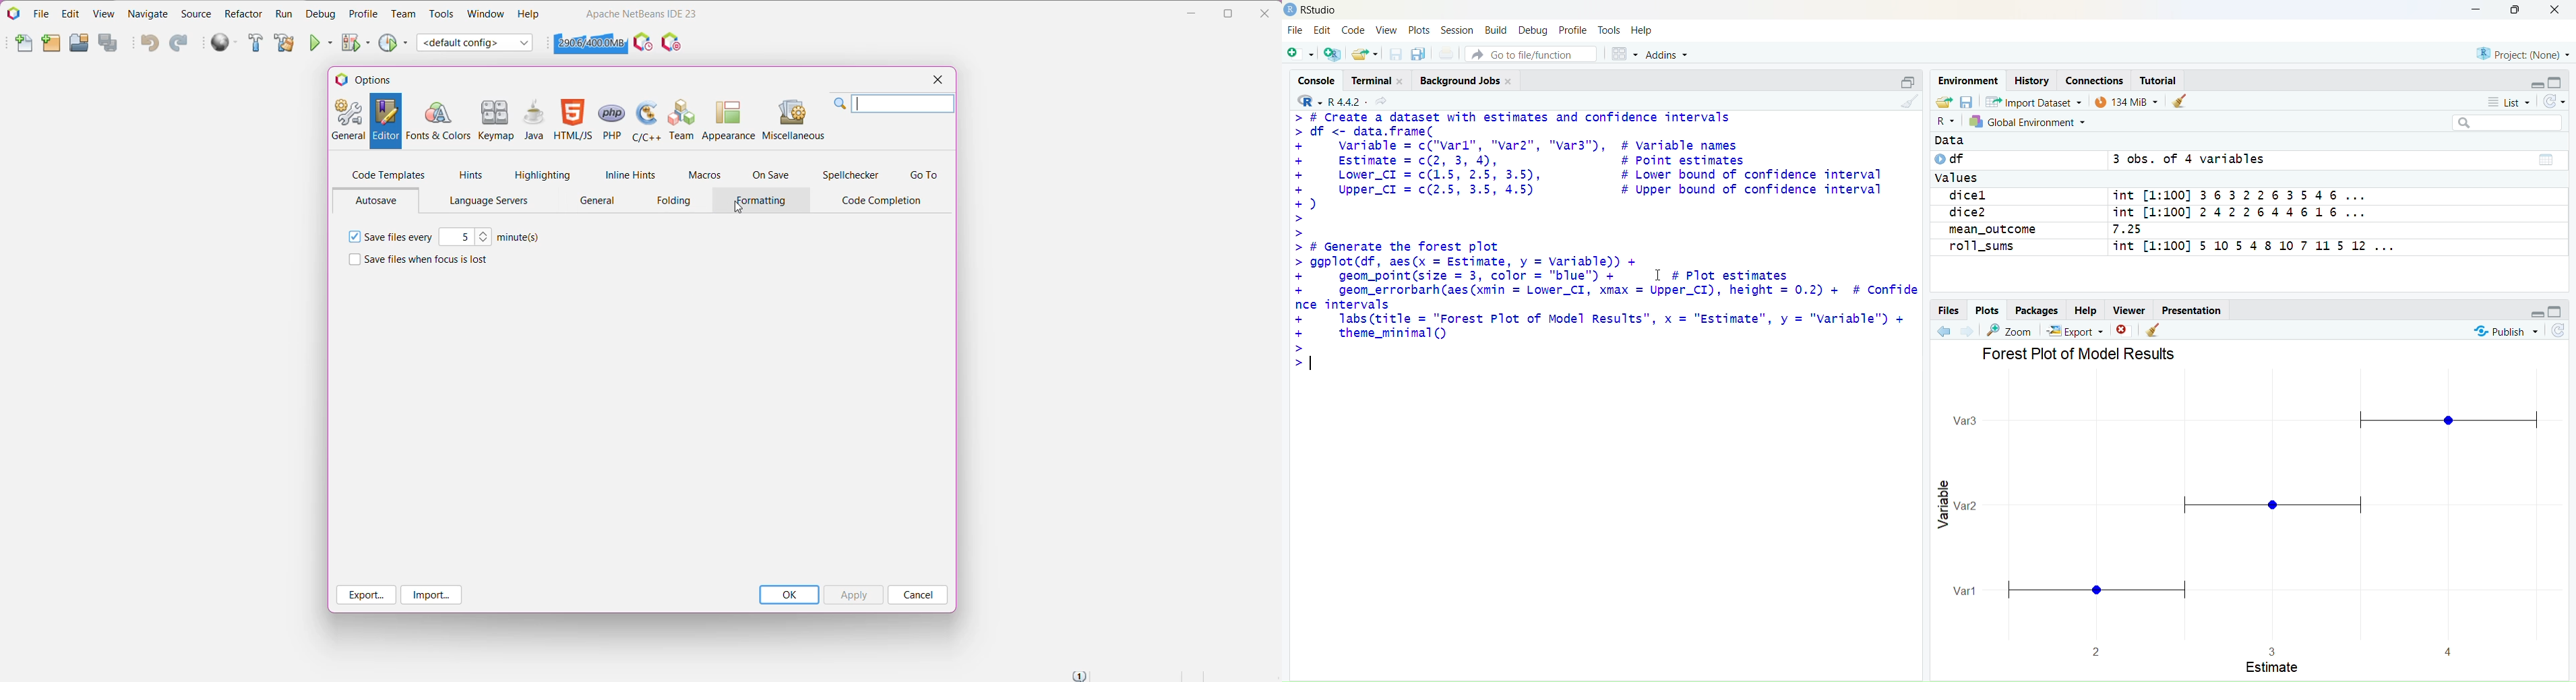 The height and width of the screenshot is (700, 2576). I want to click on refresh, so click(2558, 332).